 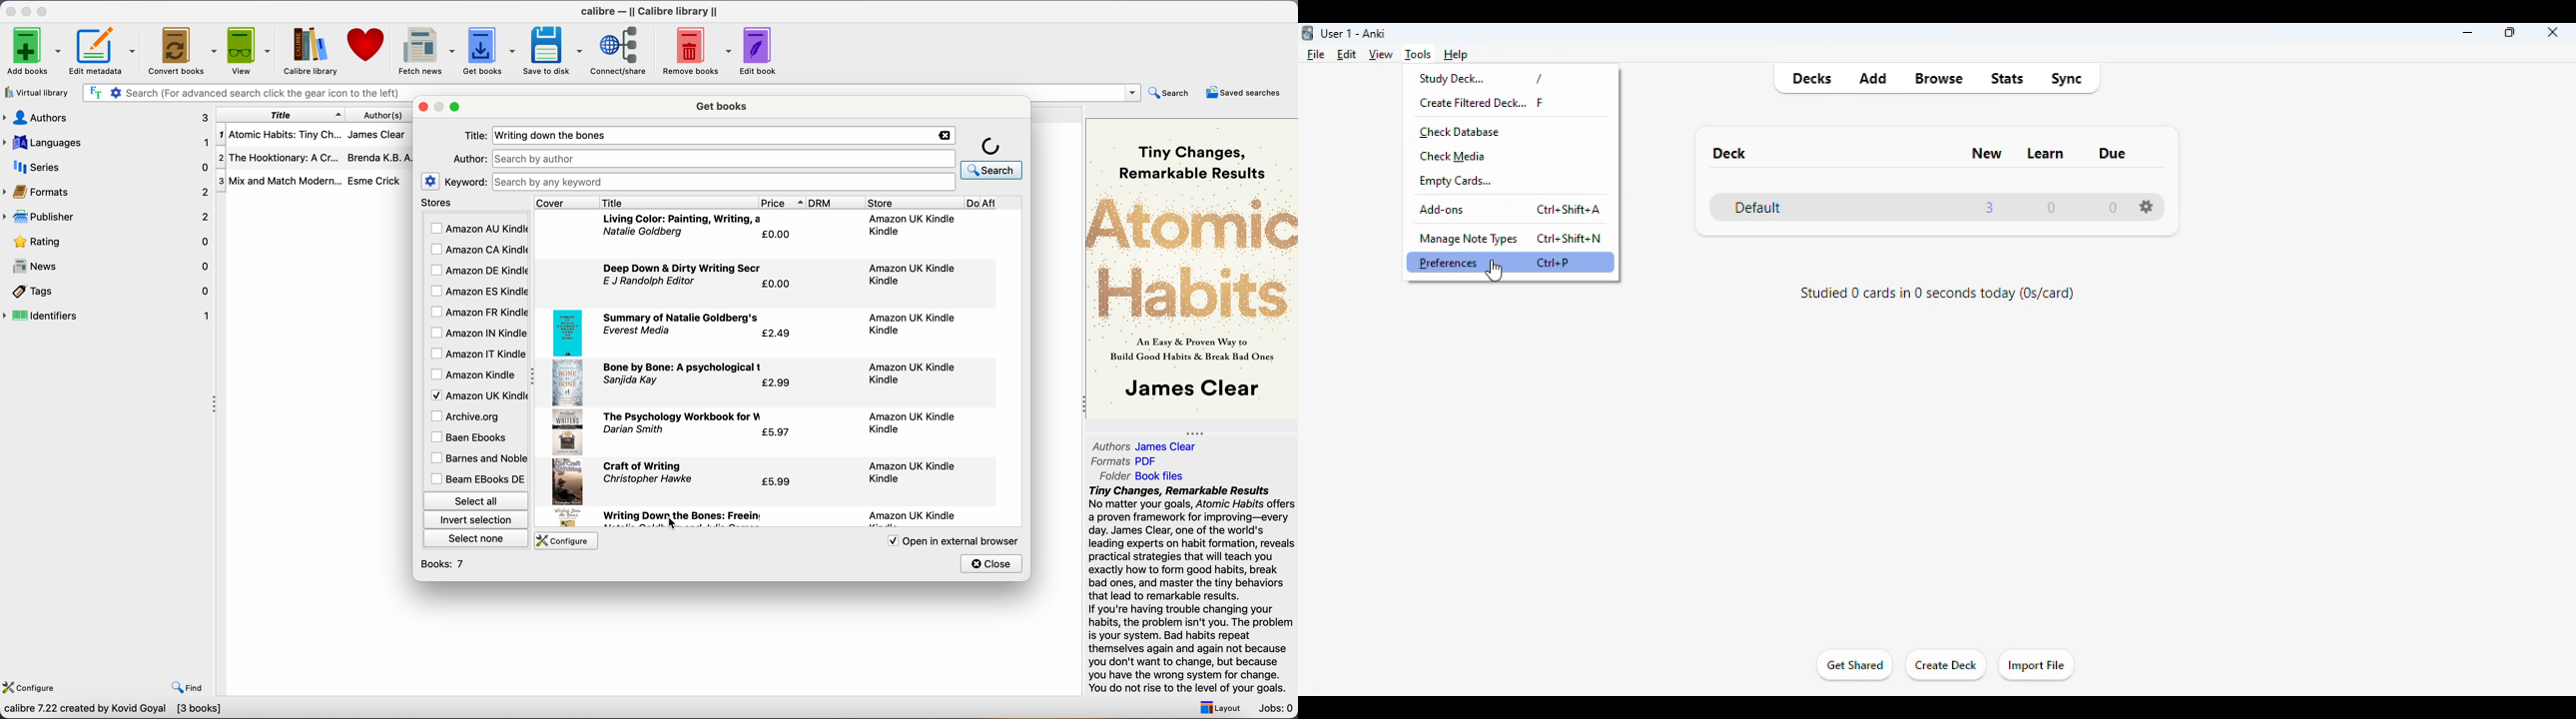 I want to click on save to disk, so click(x=553, y=51).